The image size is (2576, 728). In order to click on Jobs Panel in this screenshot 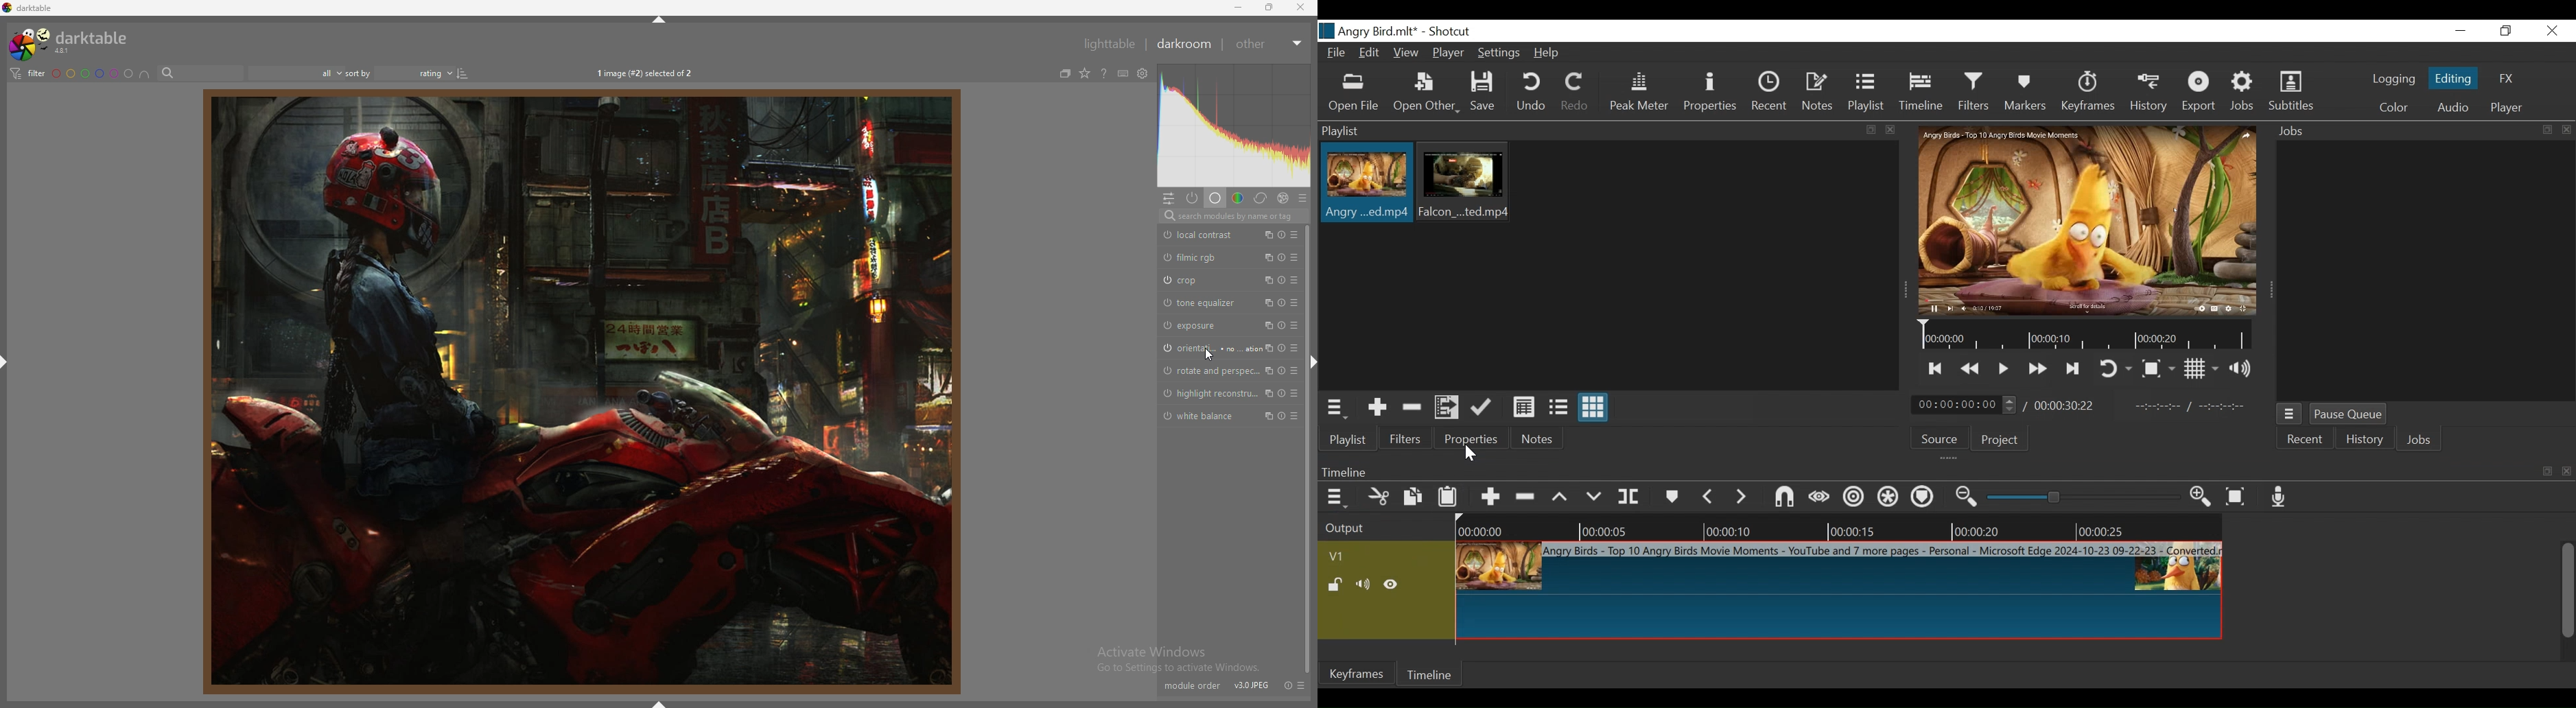, I will do `click(2420, 132)`.